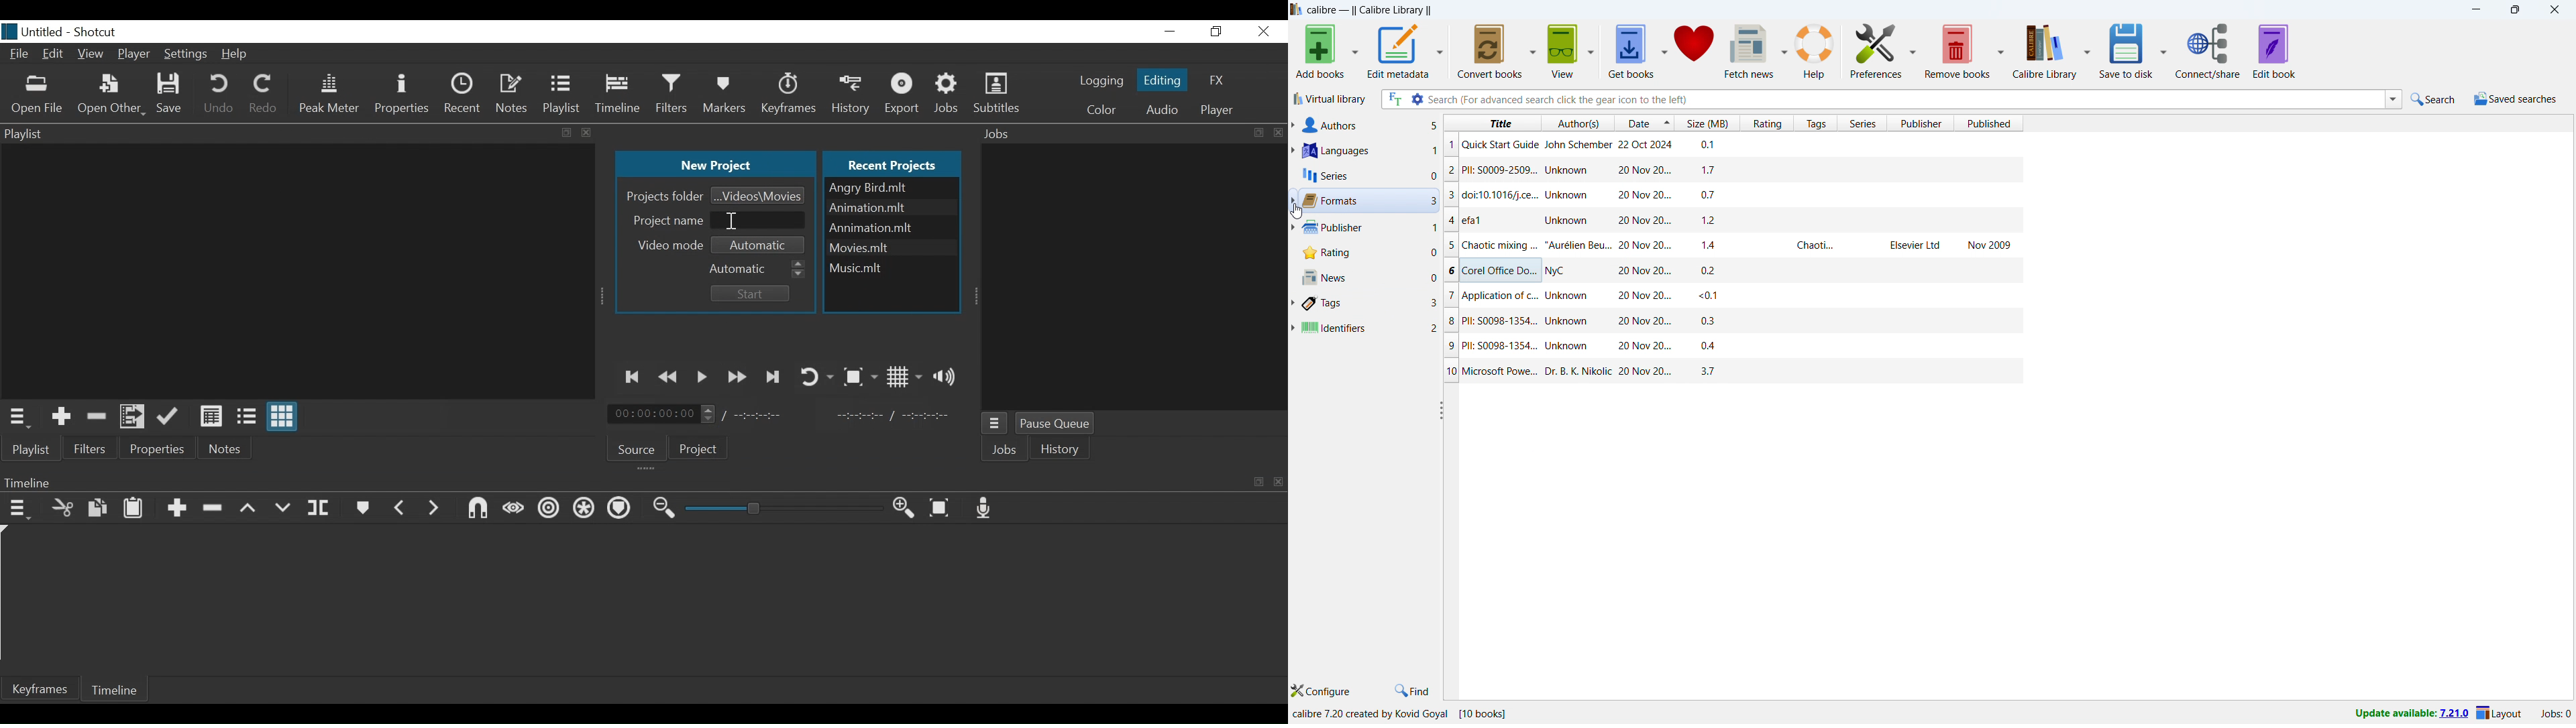 The image size is (2576, 728). What do you see at coordinates (215, 508) in the screenshot?
I see `Ripple delete` at bounding box center [215, 508].